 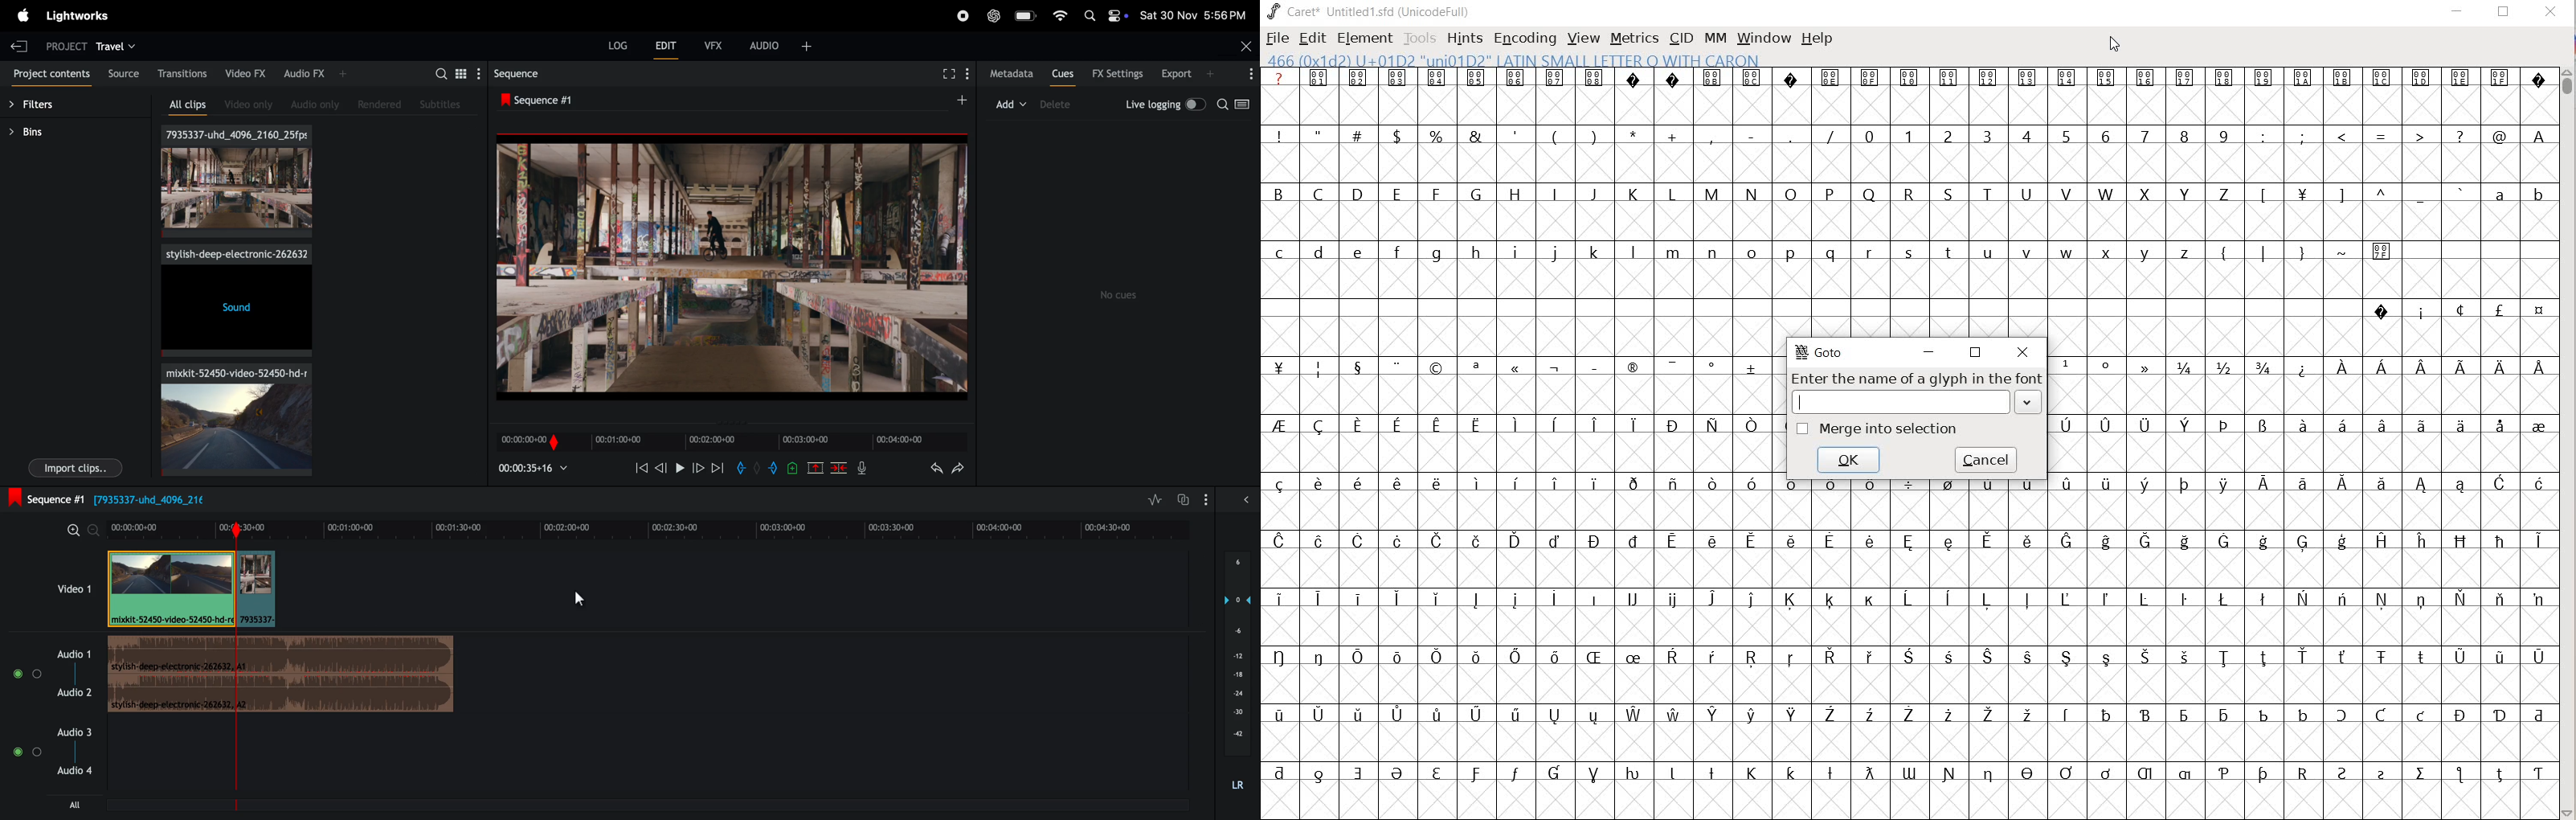 I want to click on options, so click(x=1248, y=73).